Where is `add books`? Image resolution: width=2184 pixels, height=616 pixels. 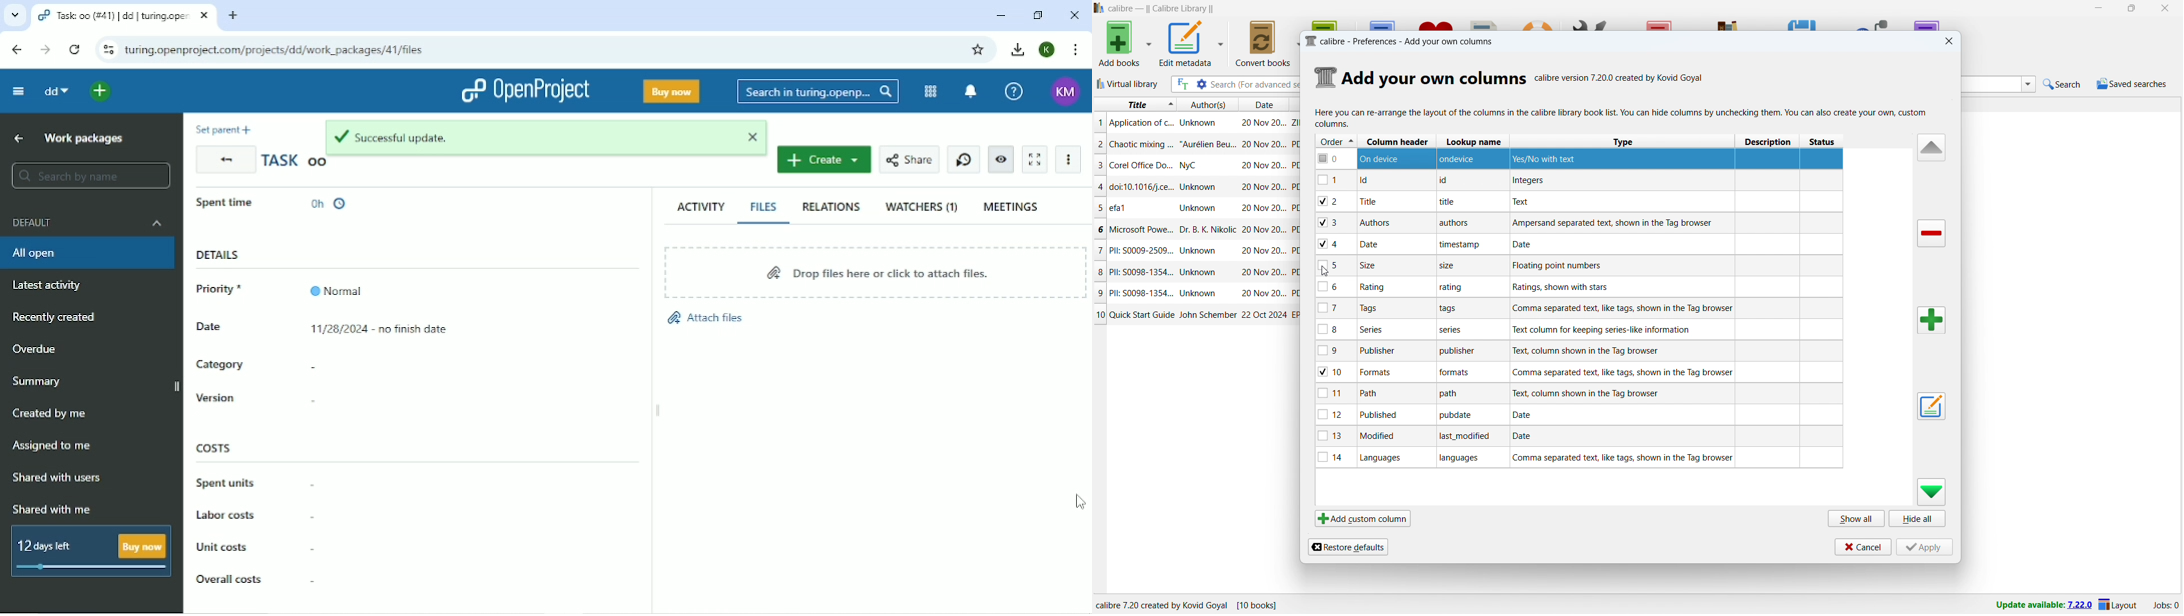
add books is located at coordinates (1120, 43).